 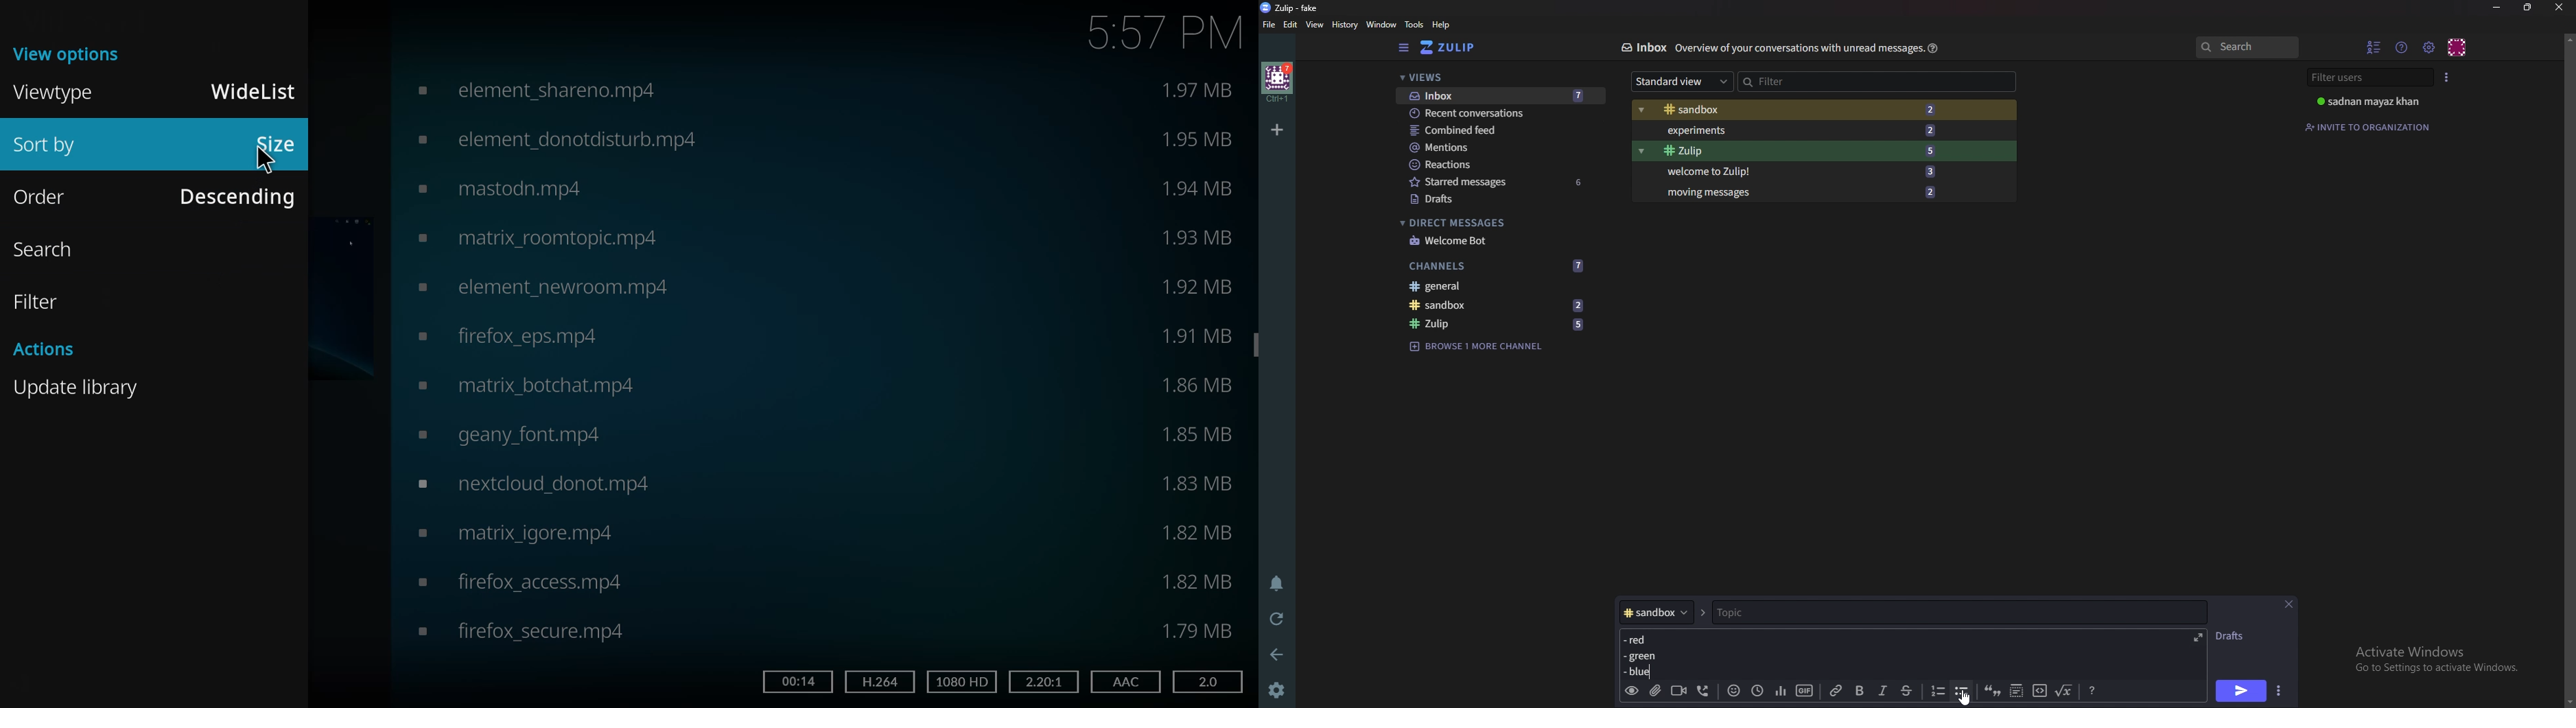 What do you see at coordinates (1497, 266) in the screenshot?
I see `Channels` at bounding box center [1497, 266].